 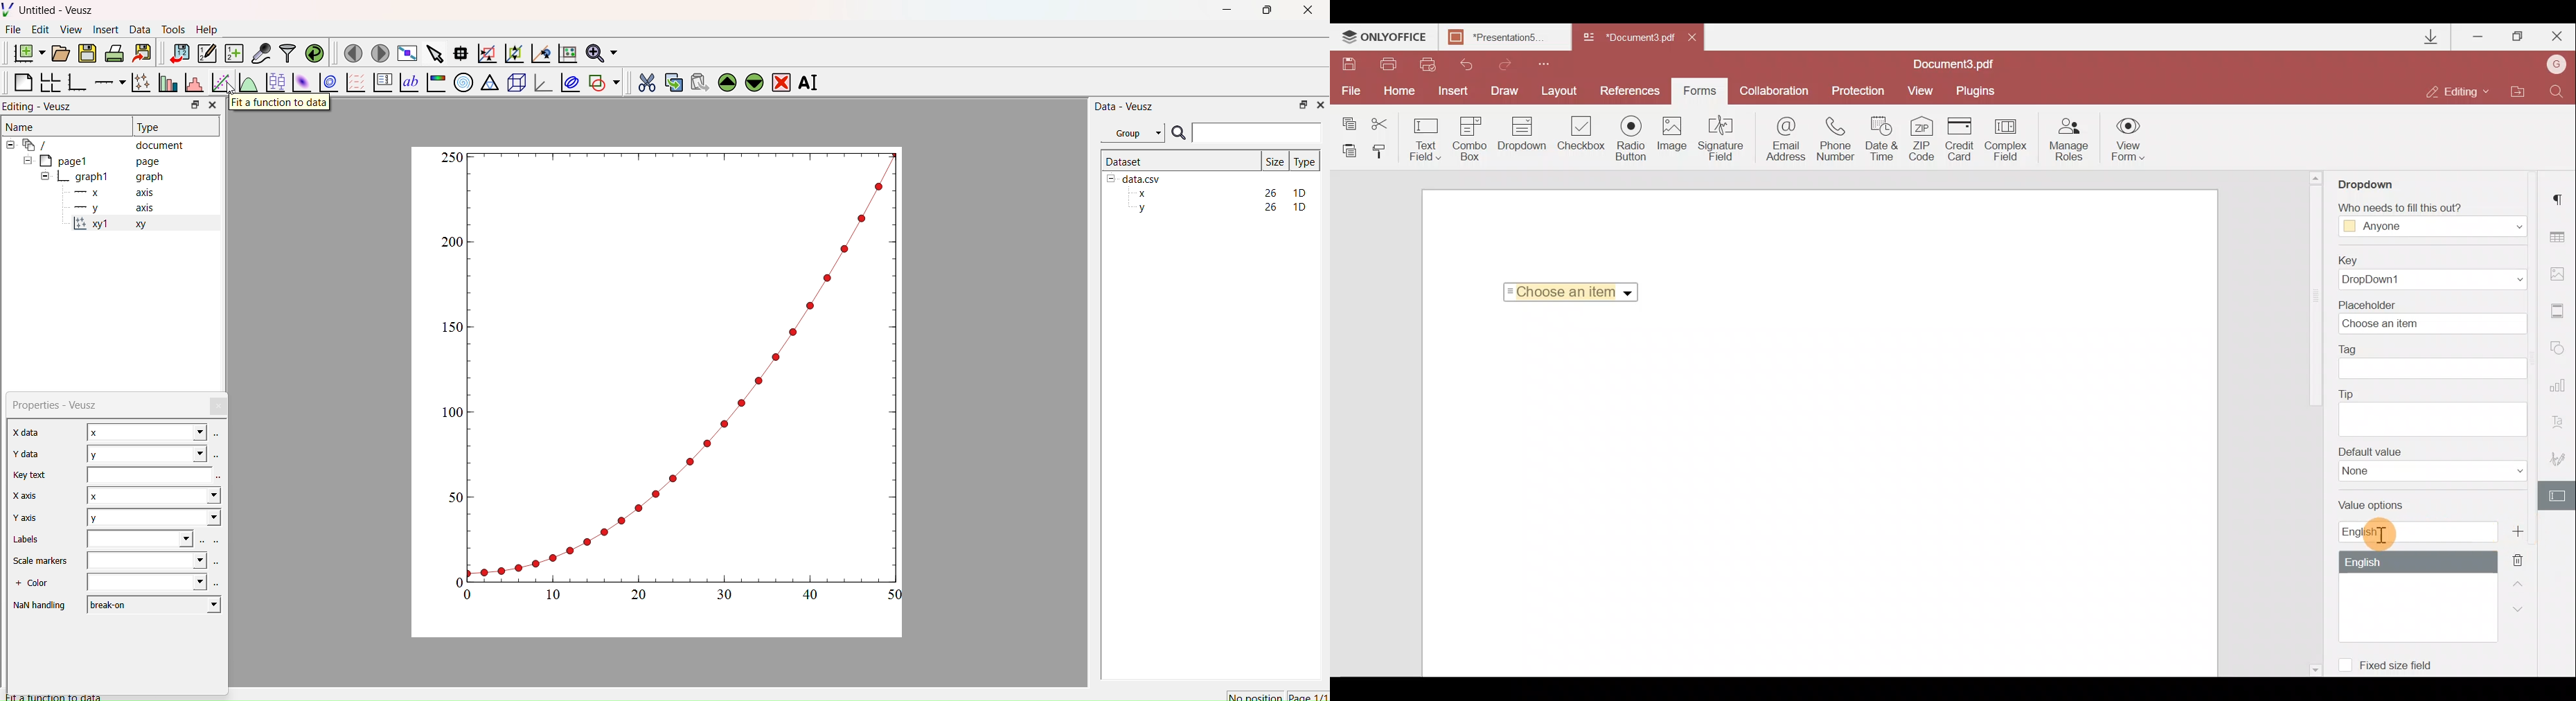 I want to click on Complex field, so click(x=2008, y=139).